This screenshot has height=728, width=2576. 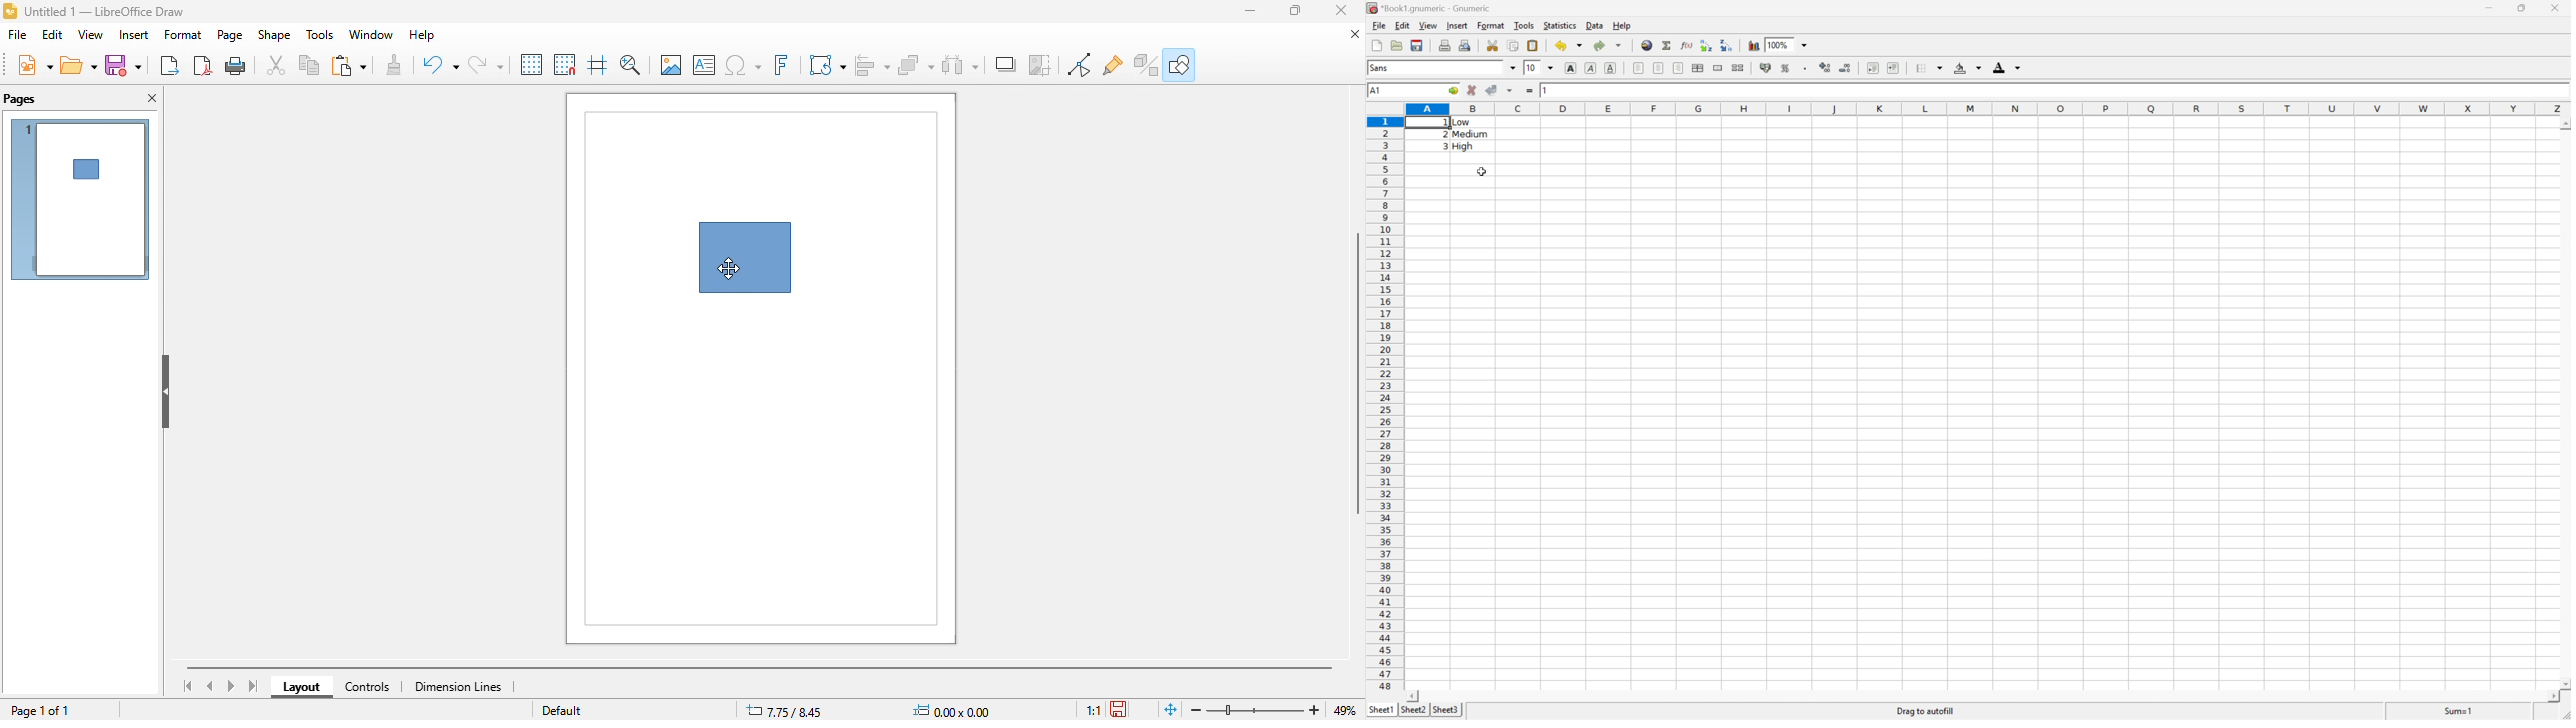 What do you see at coordinates (1967, 67) in the screenshot?
I see `Background` at bounding box center [1967, 67].